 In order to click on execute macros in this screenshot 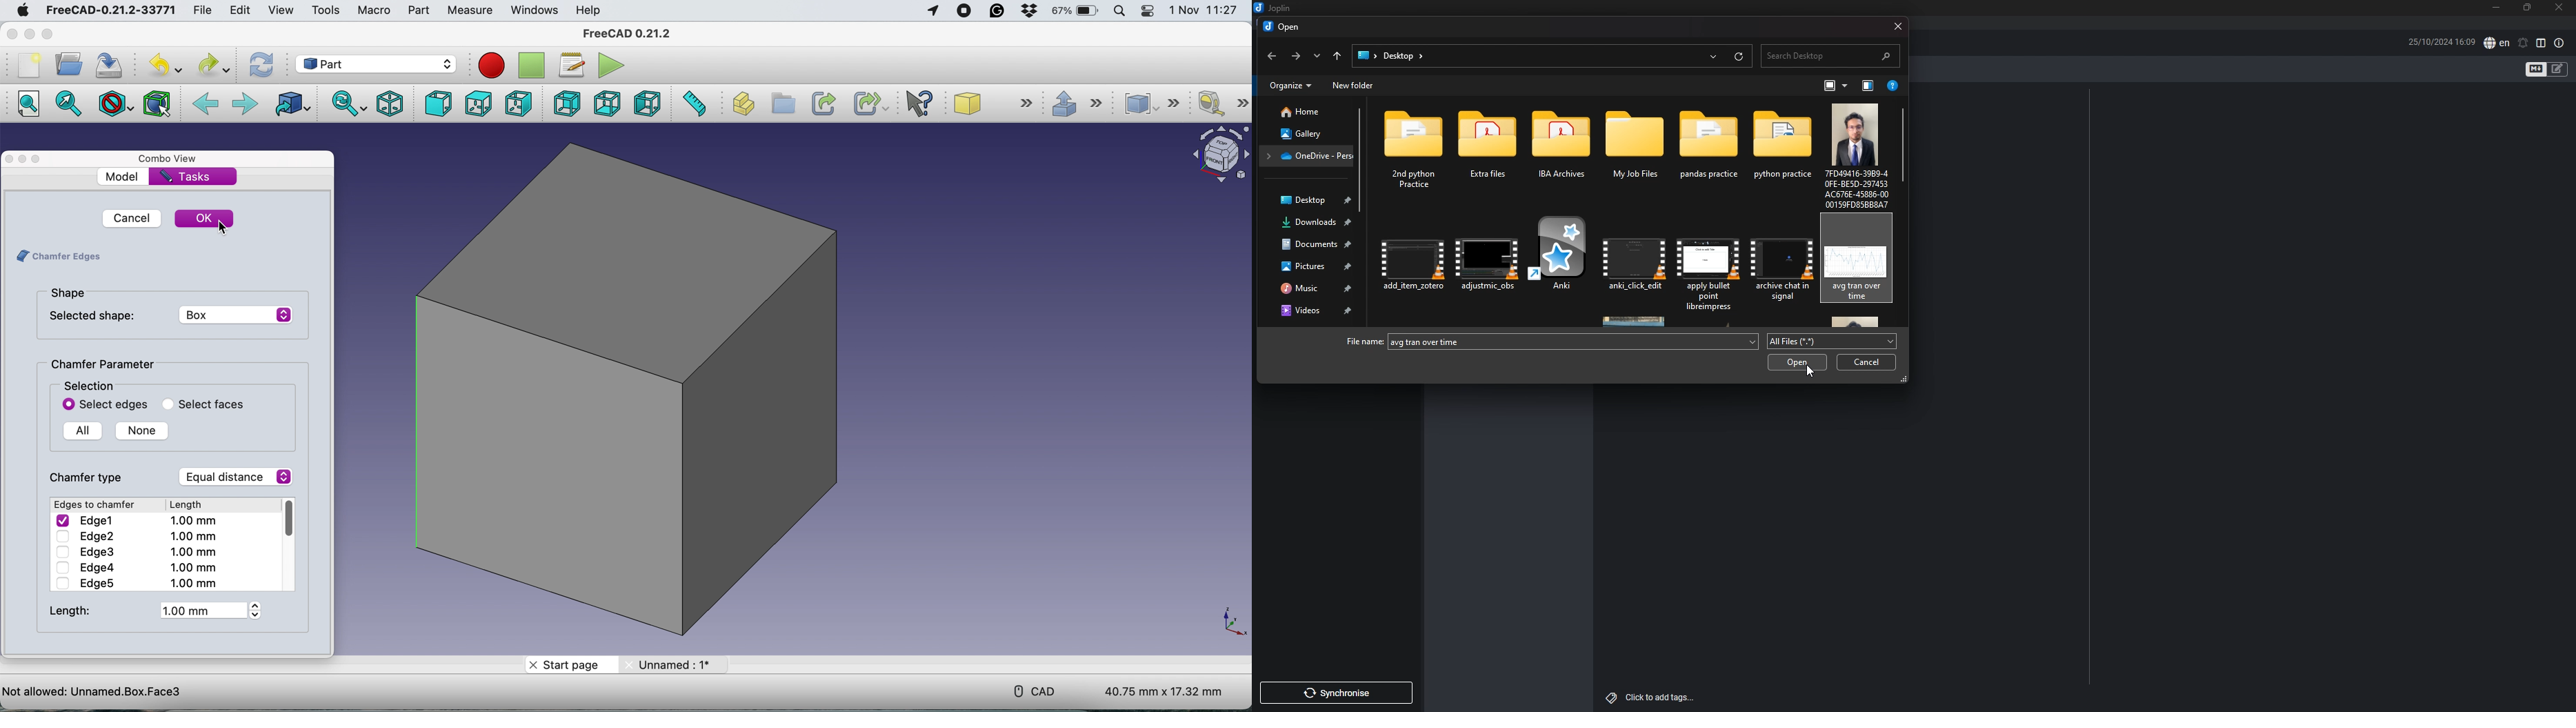, I will do `click(612, 66)`.